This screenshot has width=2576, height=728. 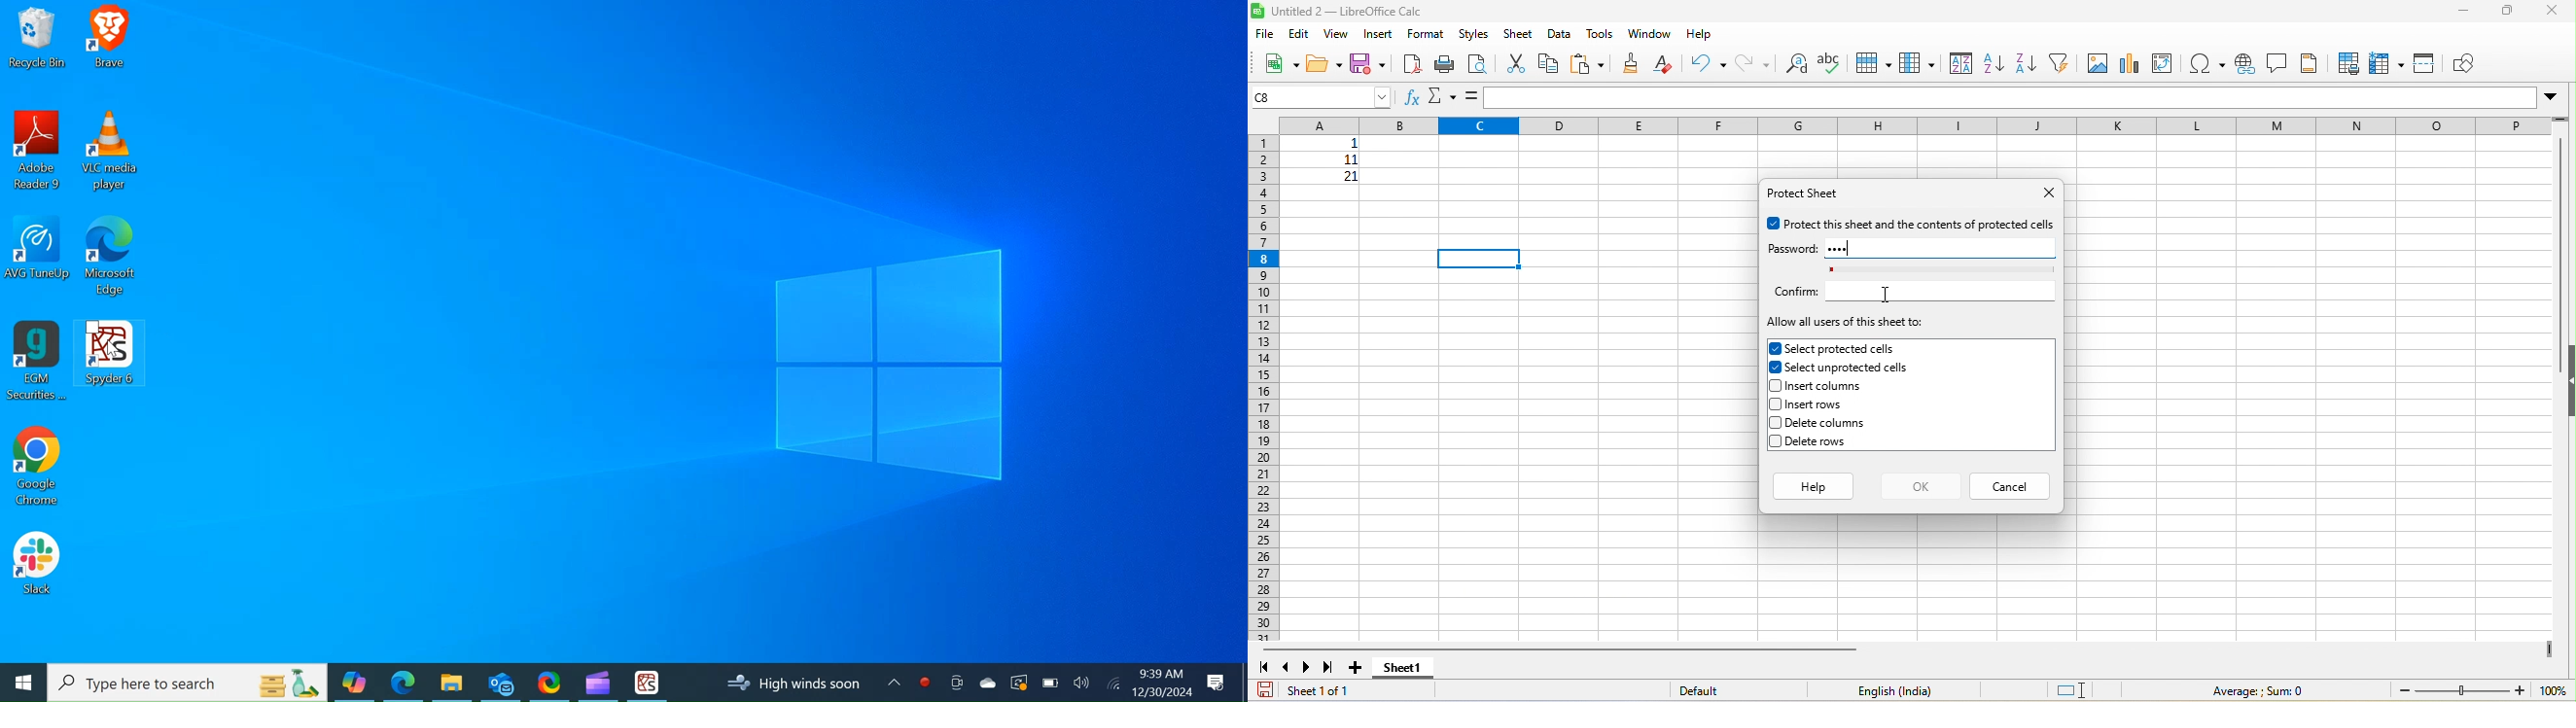 What do you see at coordinates (2385, 63) in the screenshot?
I see `freeze rows and columns` at bounding box center [2385, 63].